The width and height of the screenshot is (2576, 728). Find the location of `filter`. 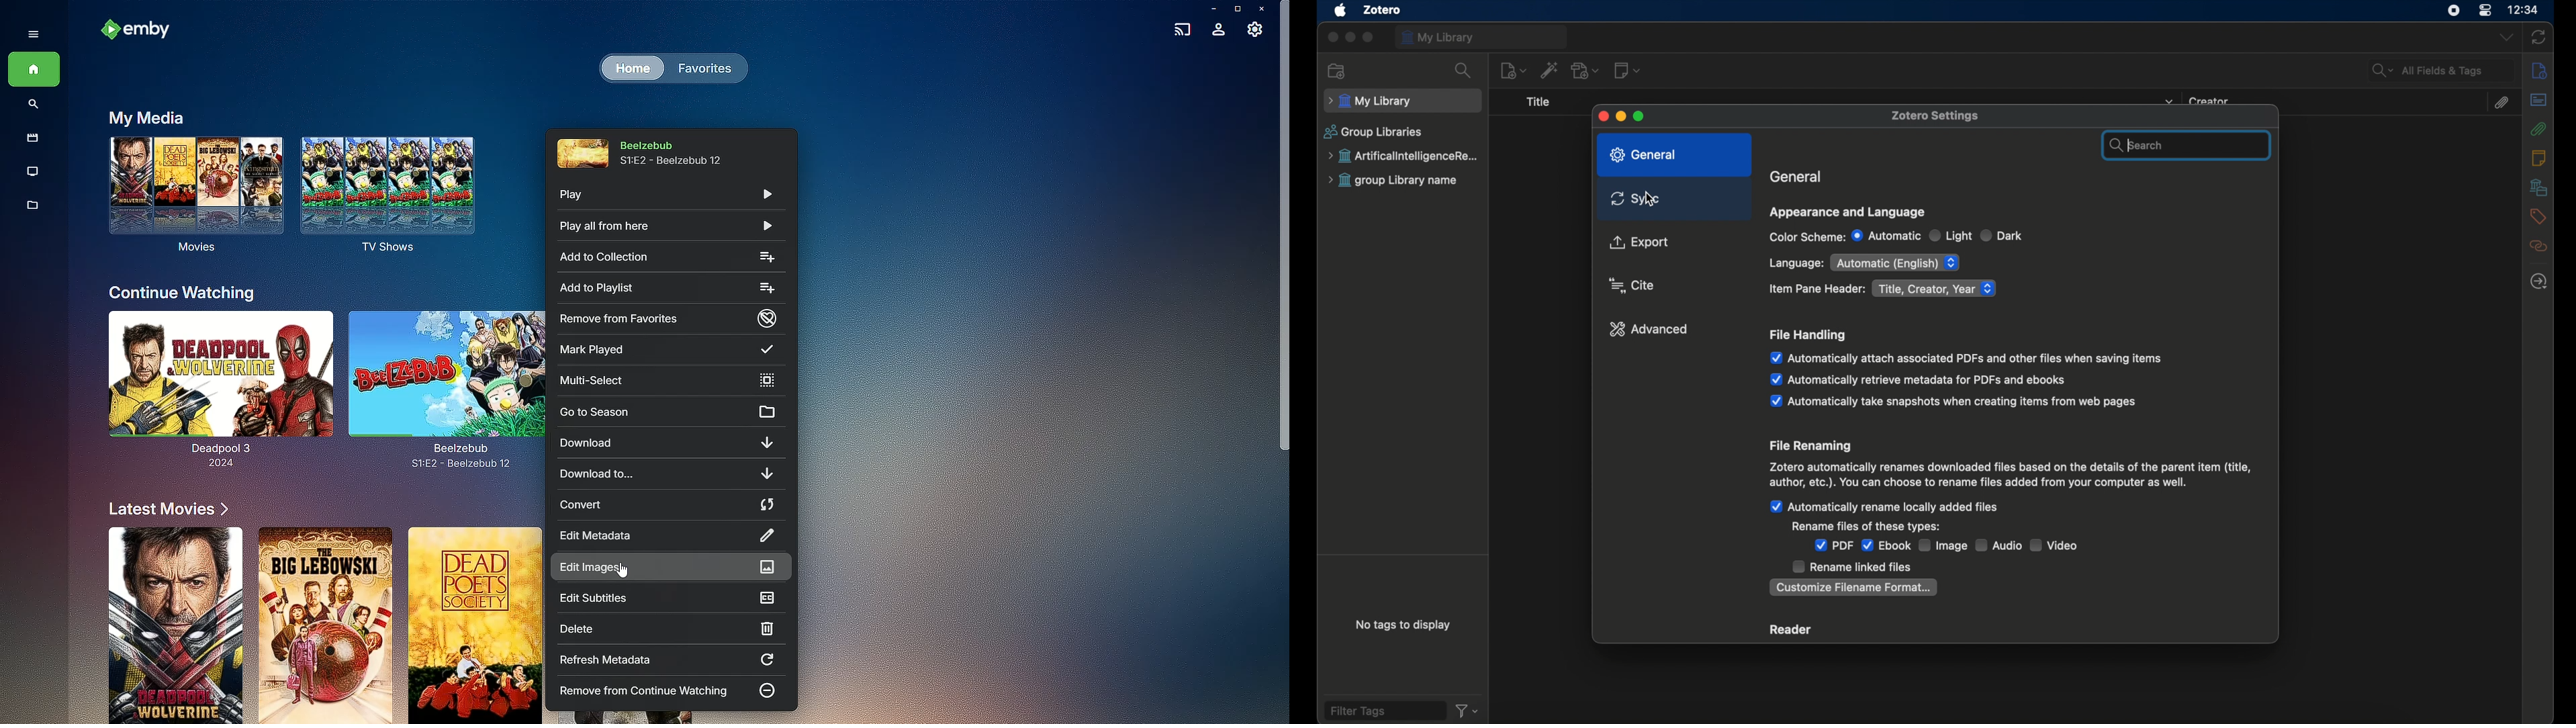

filter is located at coordinates (1466, 711).